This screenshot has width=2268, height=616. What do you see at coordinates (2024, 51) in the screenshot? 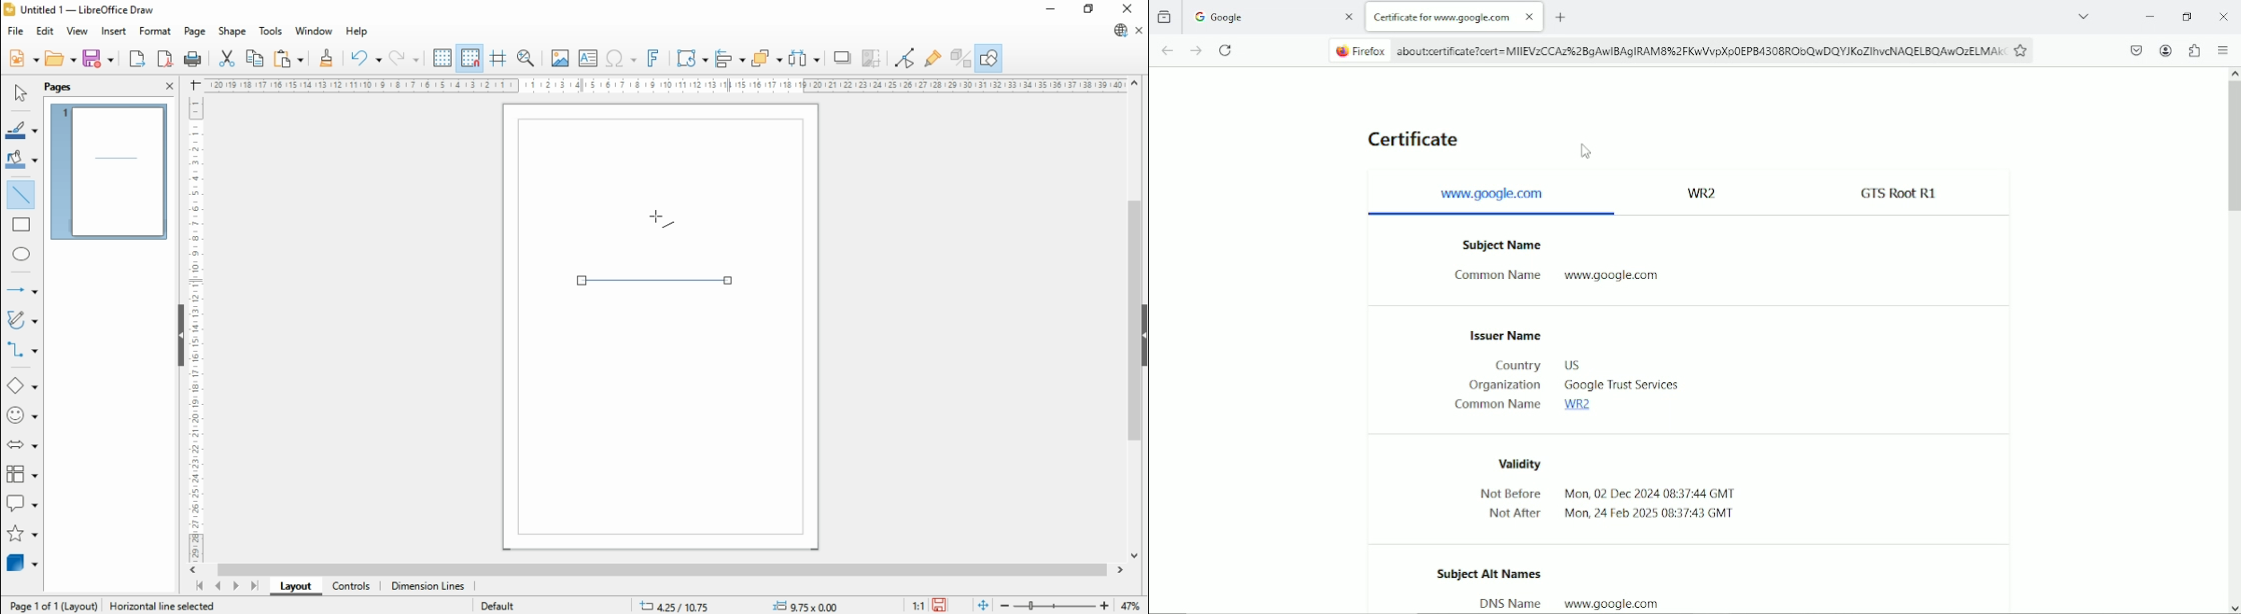
I see `Bookmark this page` at bounding box center [2024, 51].